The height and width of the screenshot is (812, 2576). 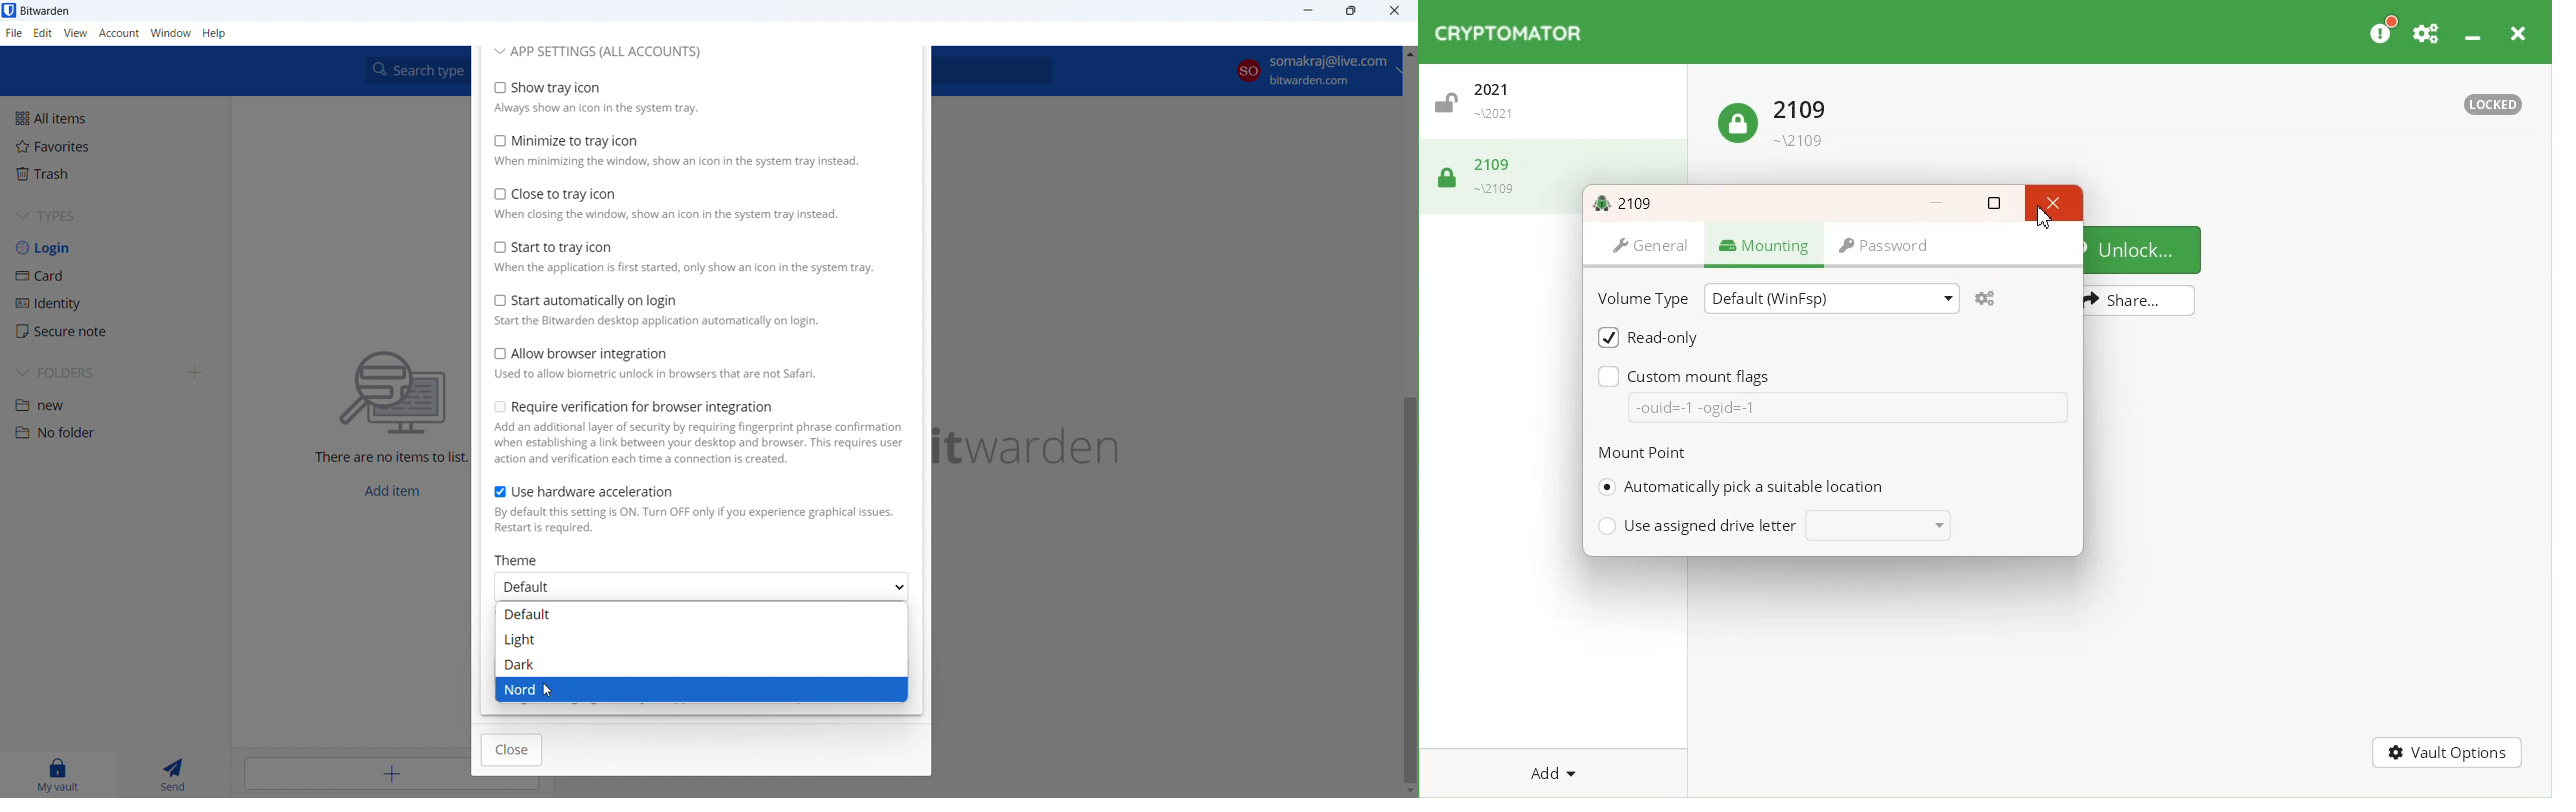 I want to click on title, so click(x=46, y=10).